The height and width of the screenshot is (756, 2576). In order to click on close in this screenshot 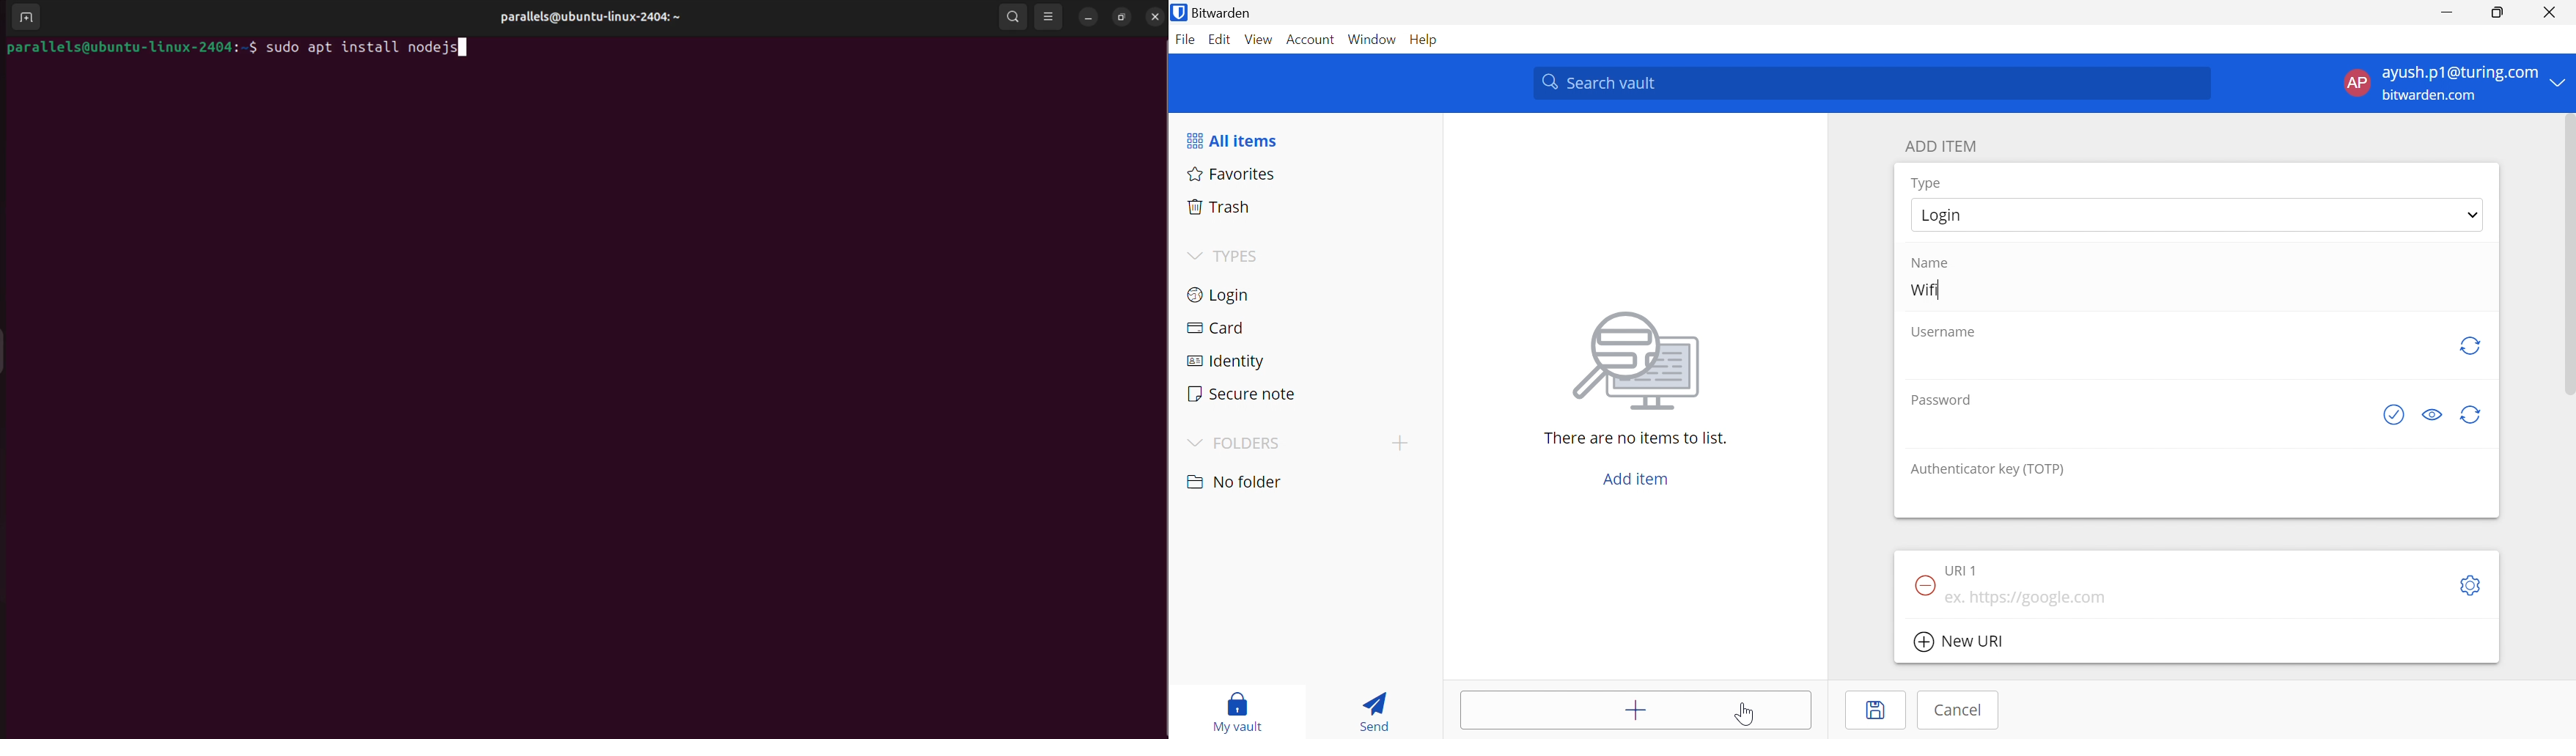, I will do `click(1153, 17)`.